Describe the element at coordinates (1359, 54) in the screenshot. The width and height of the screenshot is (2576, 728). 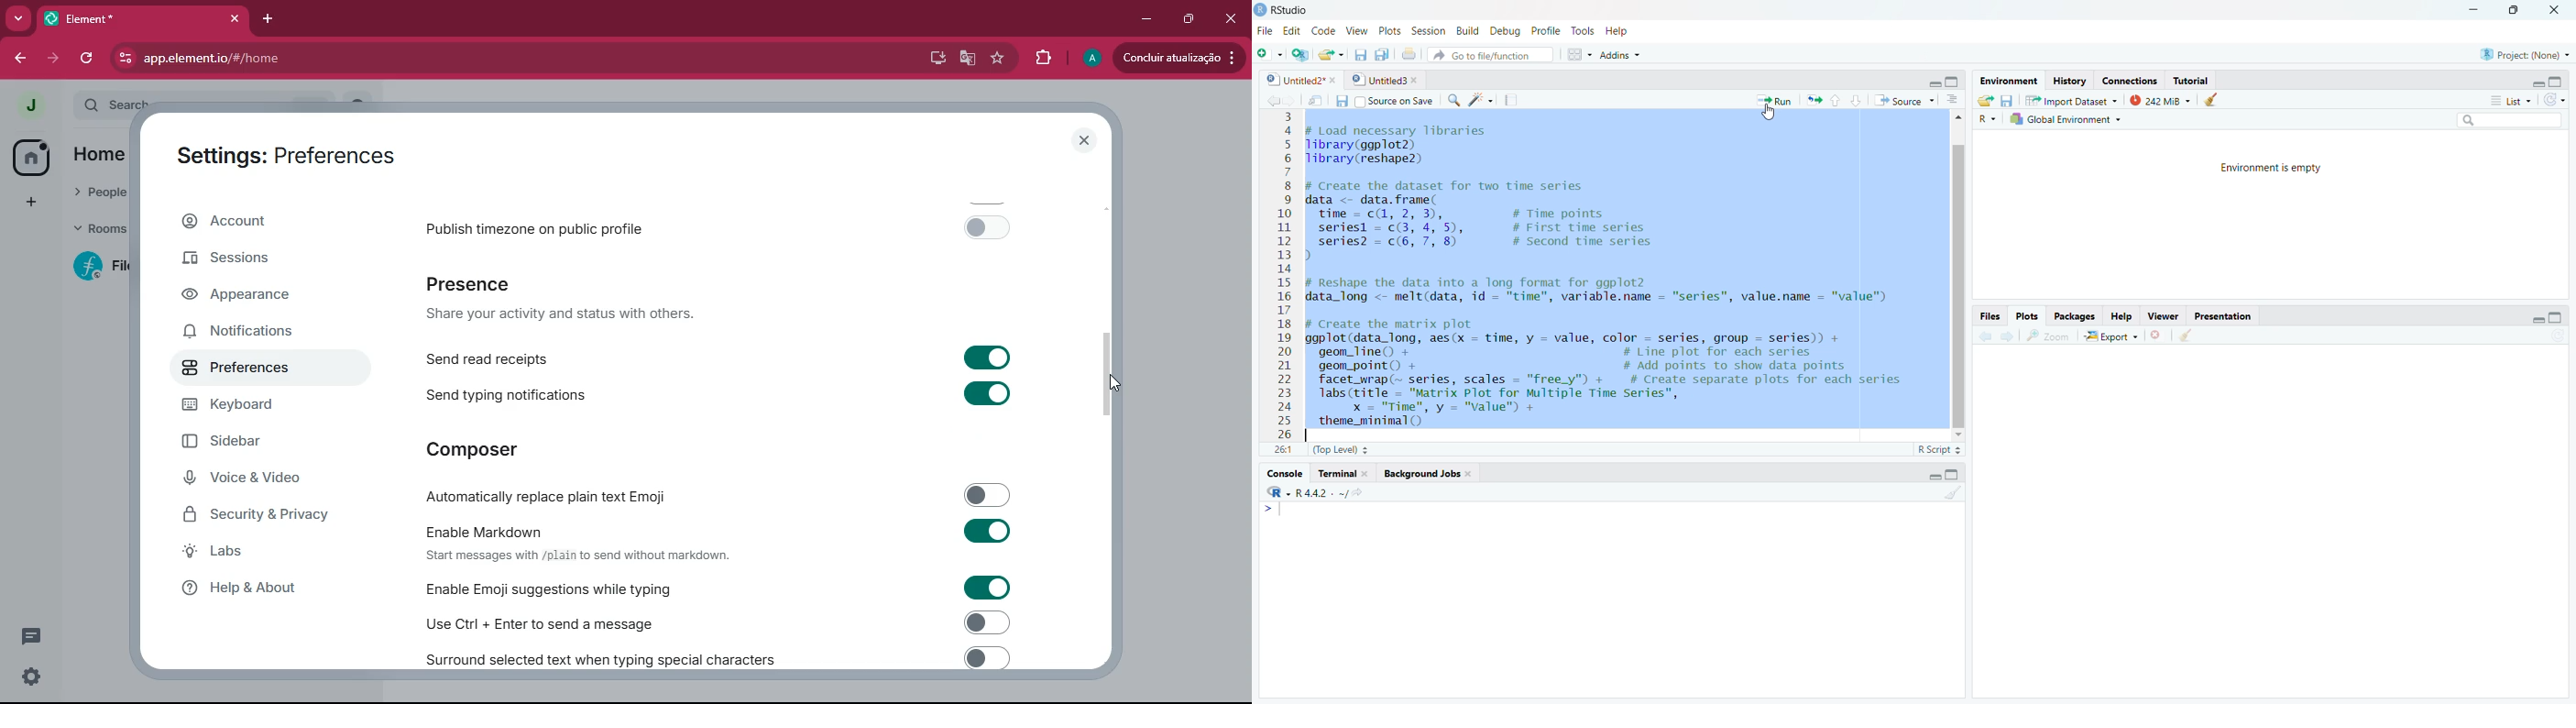
I see `save current document` at that location.